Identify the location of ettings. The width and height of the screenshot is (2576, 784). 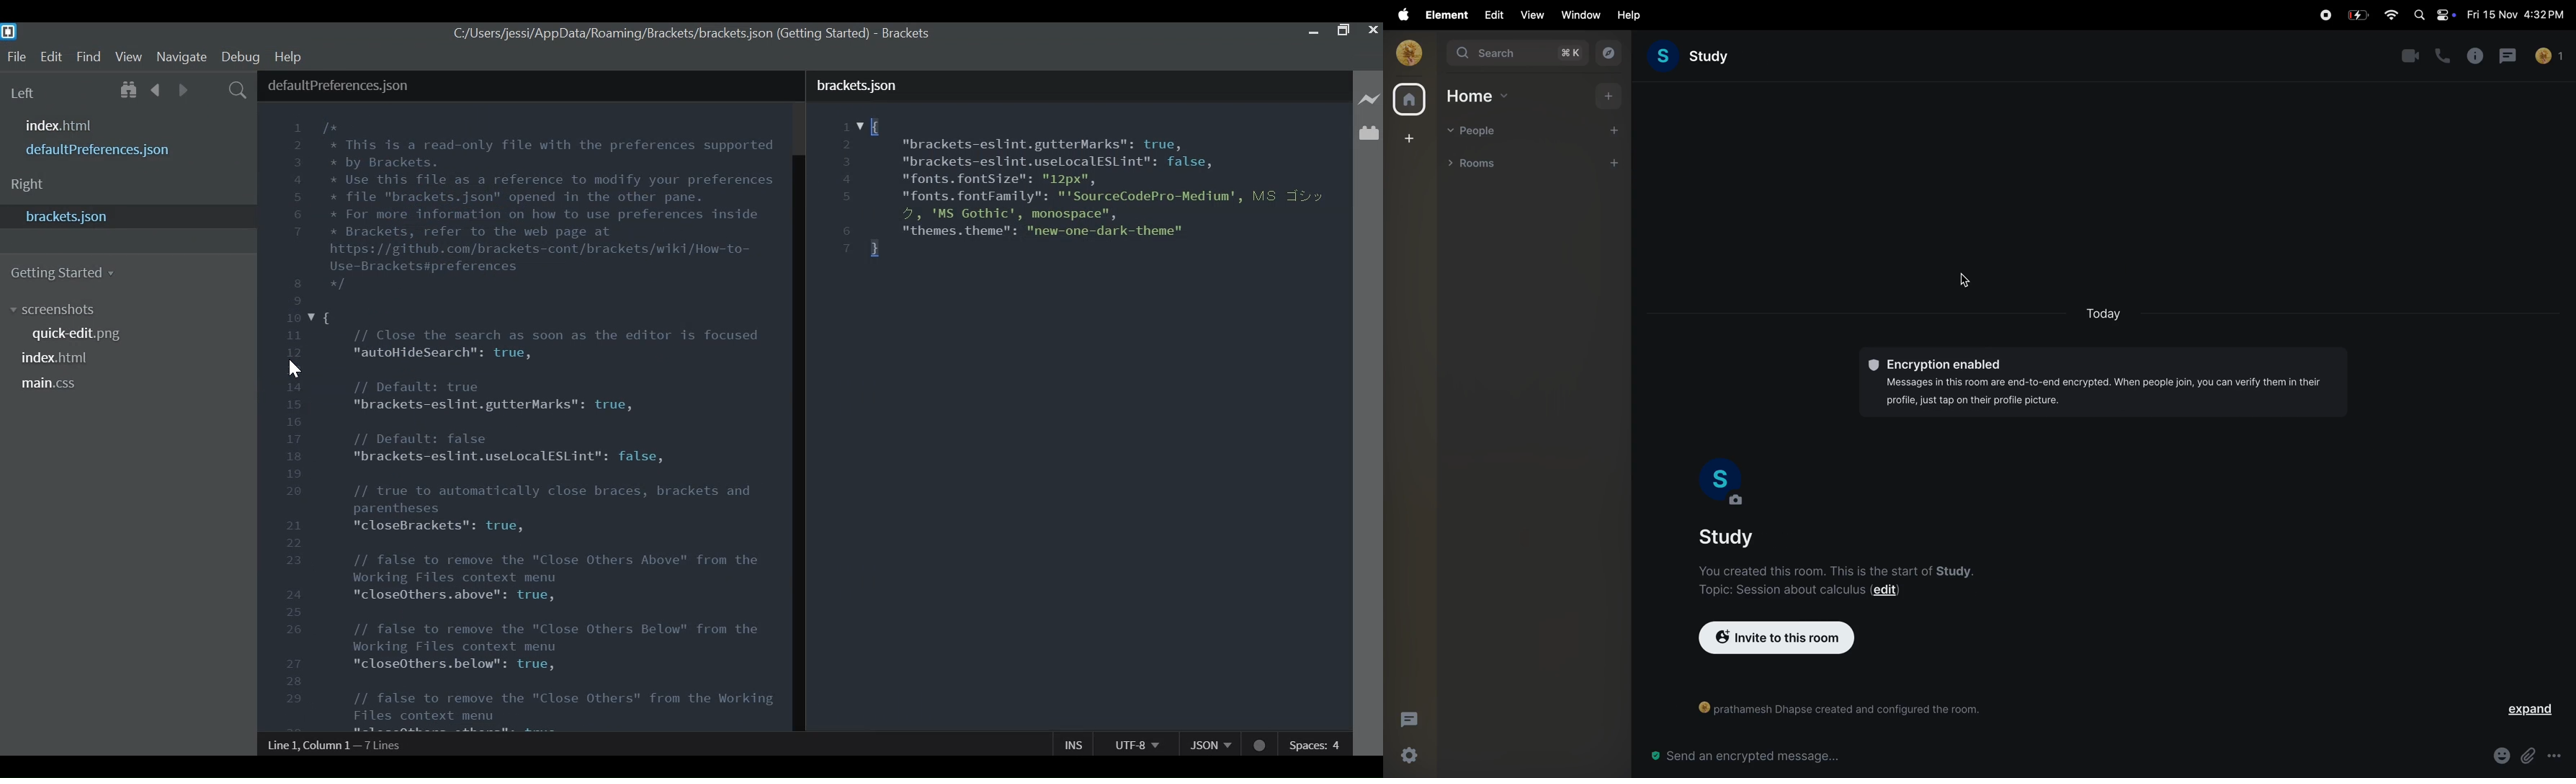
(1410, 756).